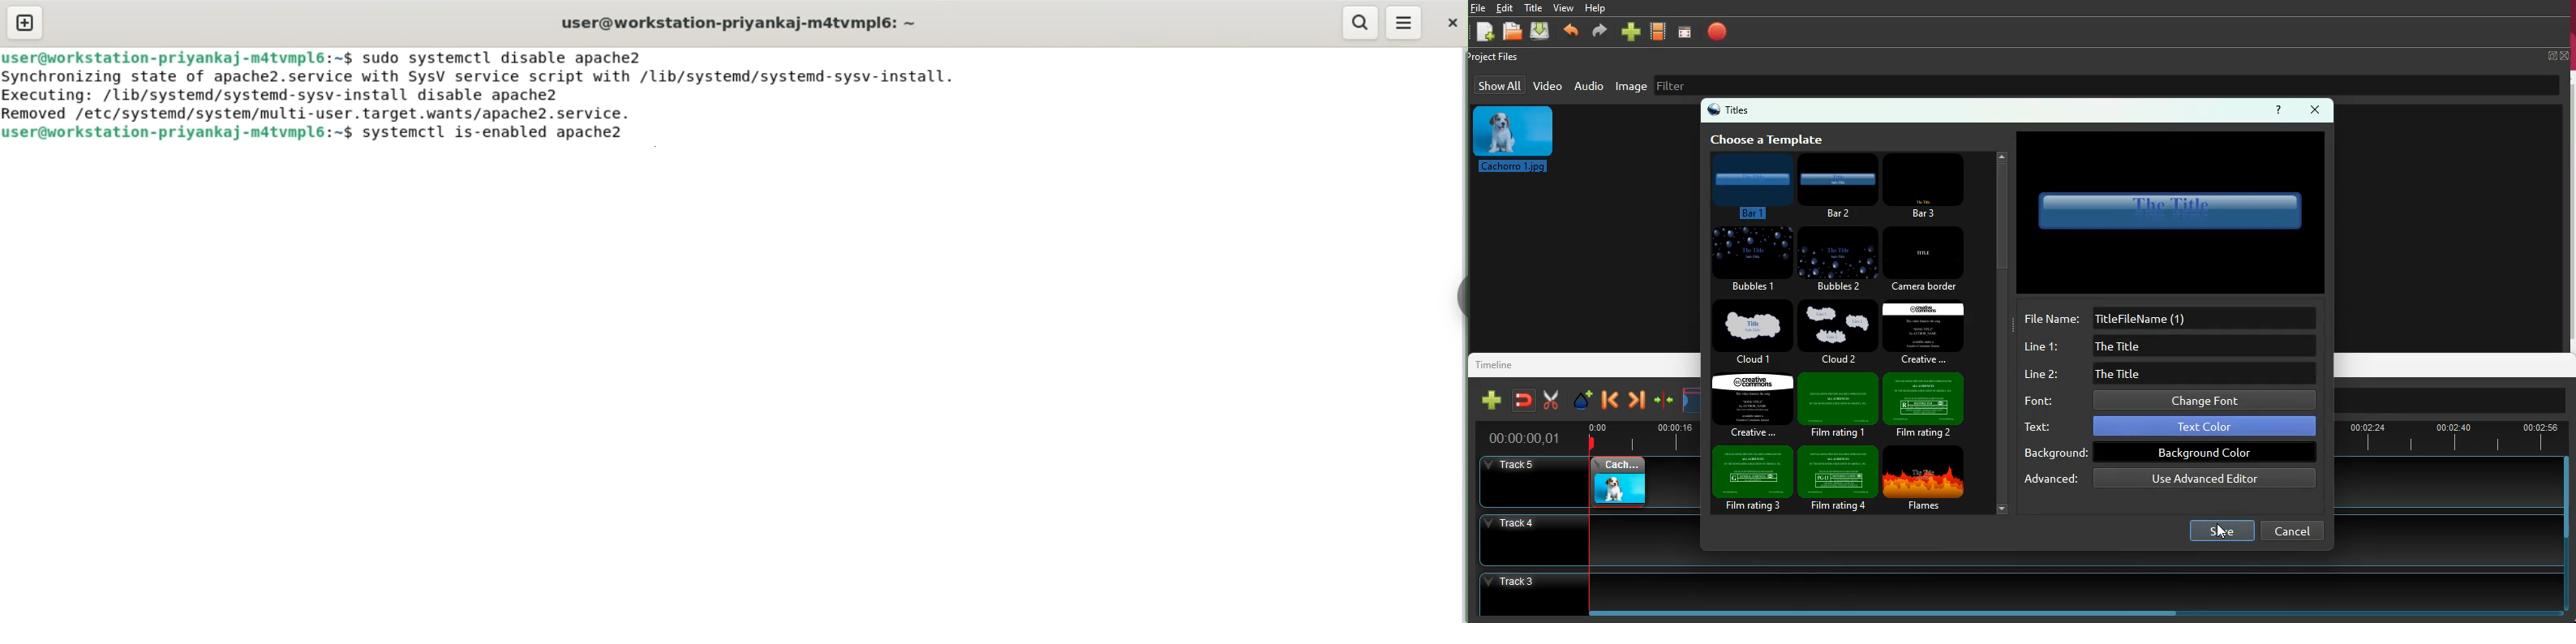  What do you see at coordinates (2175, 212) in the screenshot?
I see `selected title` at bounding box center [2175, 212].